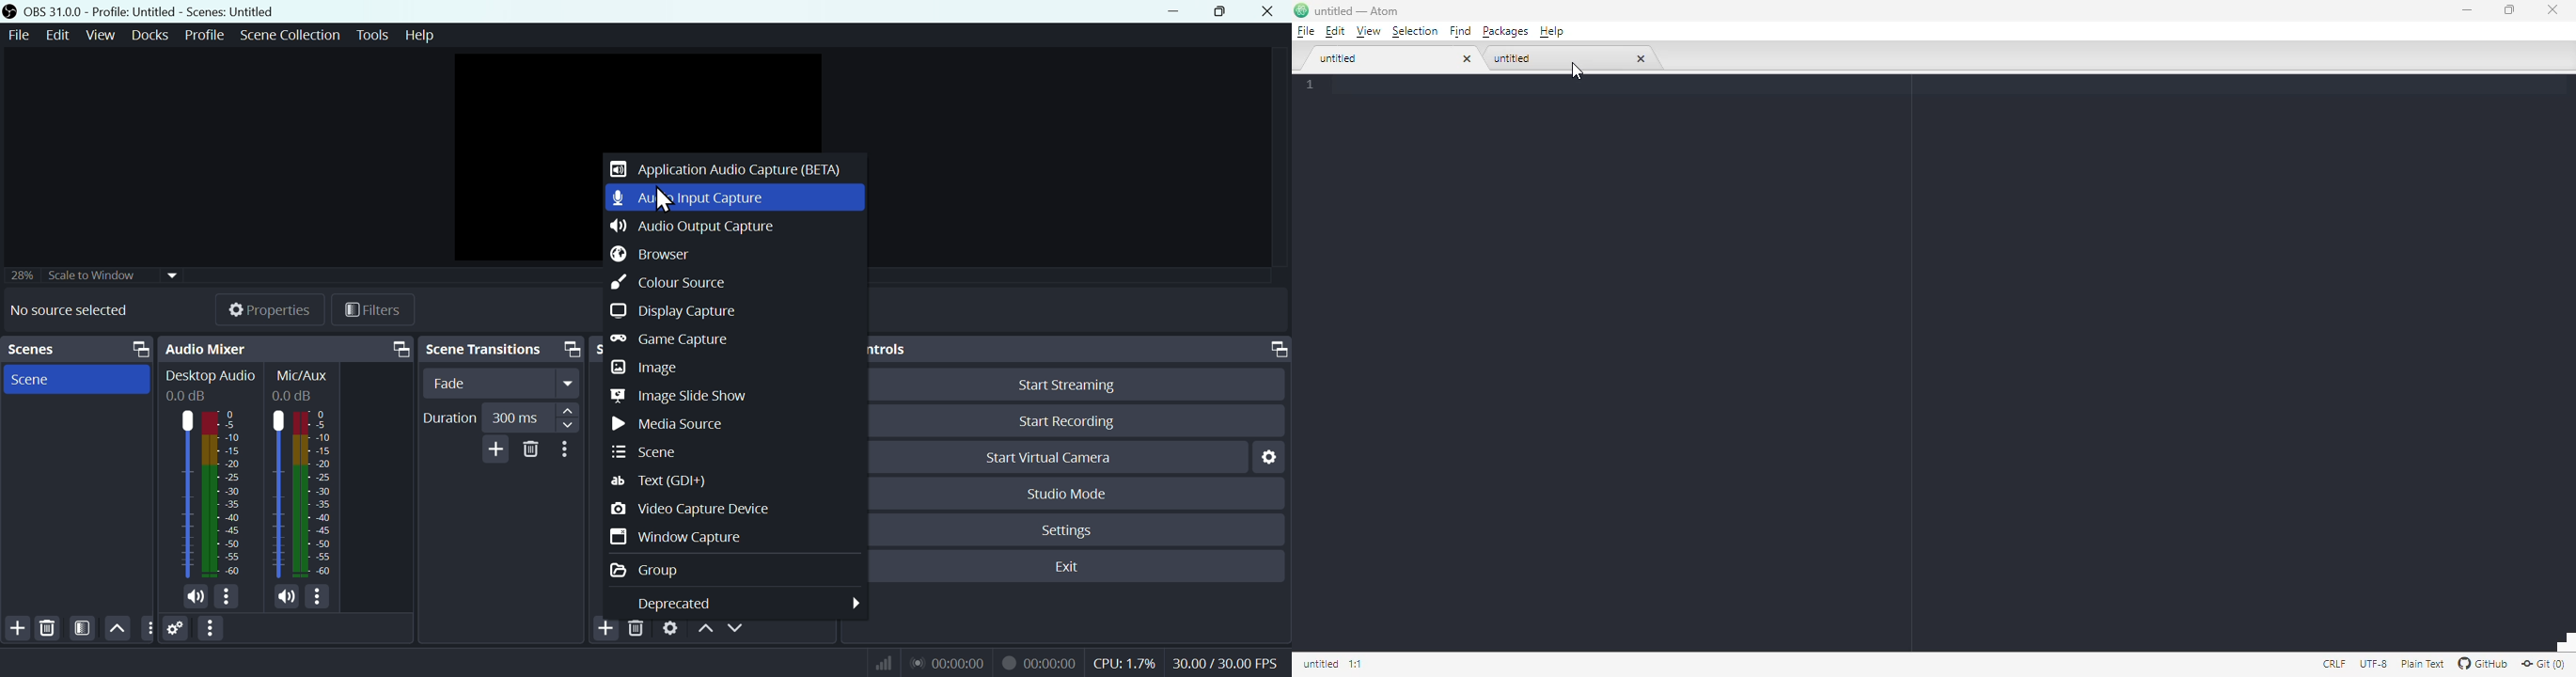 The width and height of the screenshot is (2576, 700). I want to click on Filtres, so click(373, 312).